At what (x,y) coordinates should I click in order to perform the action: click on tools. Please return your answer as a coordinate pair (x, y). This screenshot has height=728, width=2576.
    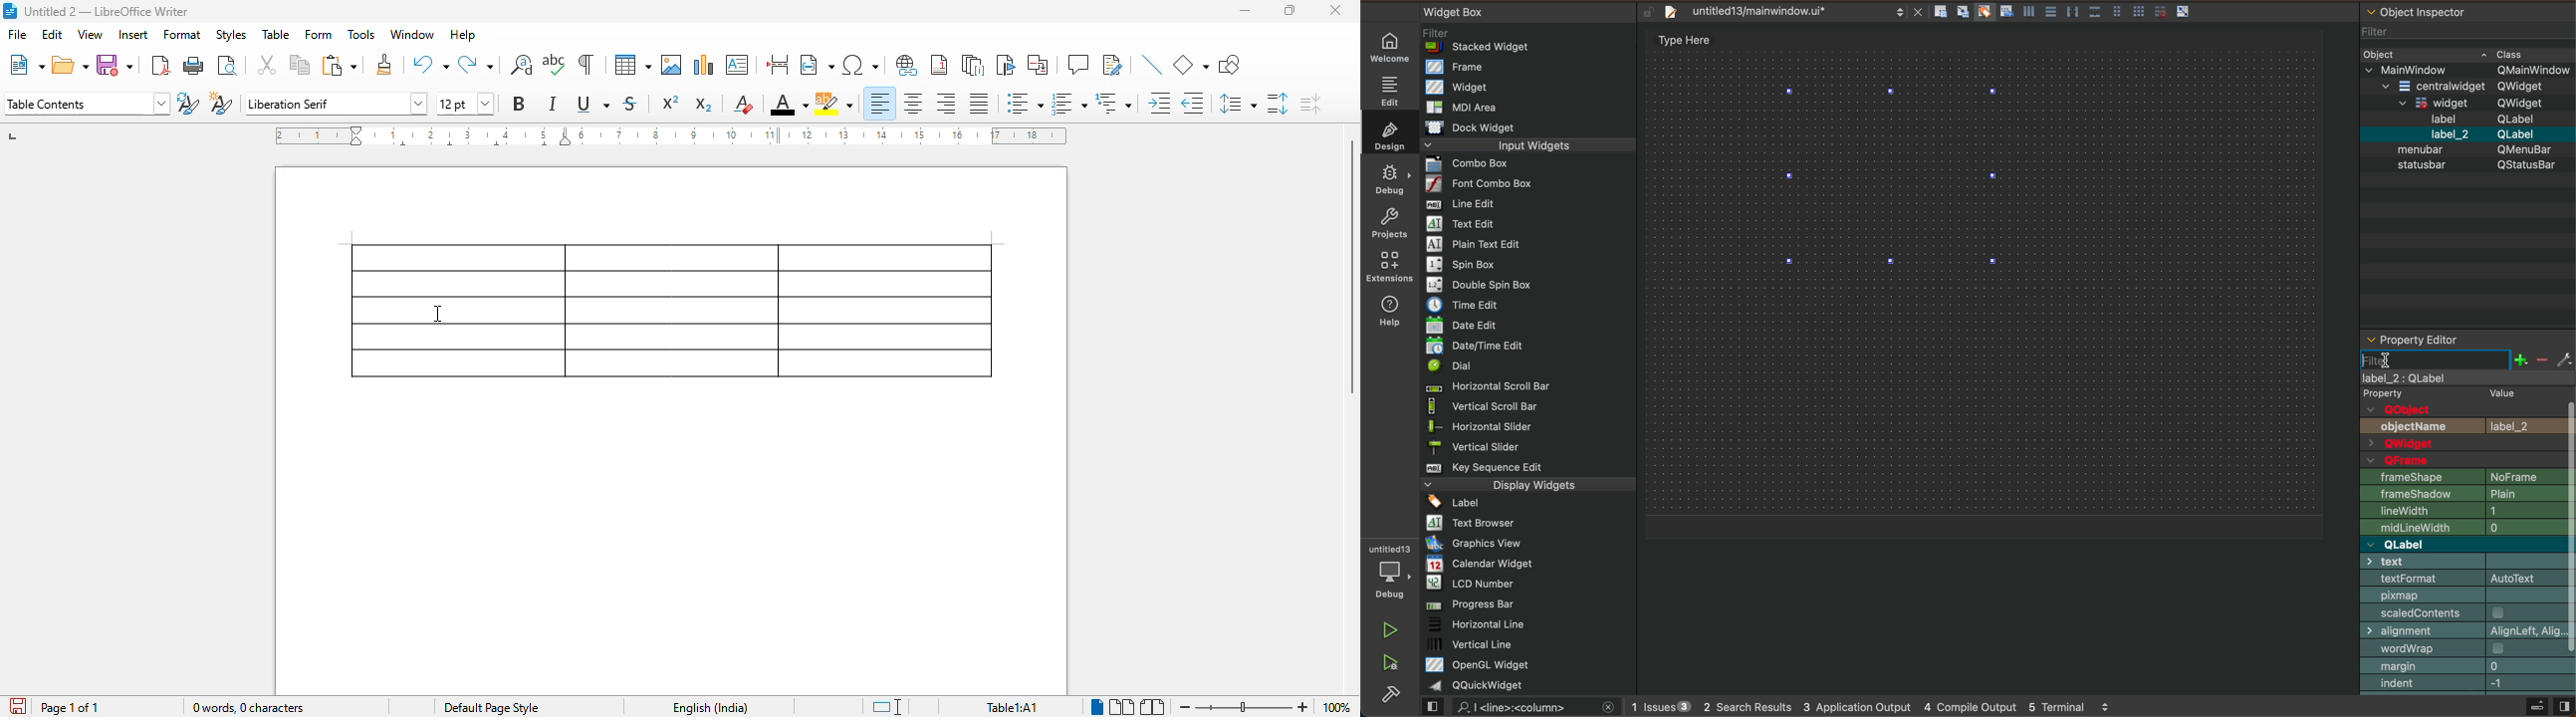
    Looking at the image, I should click on (361, 35).